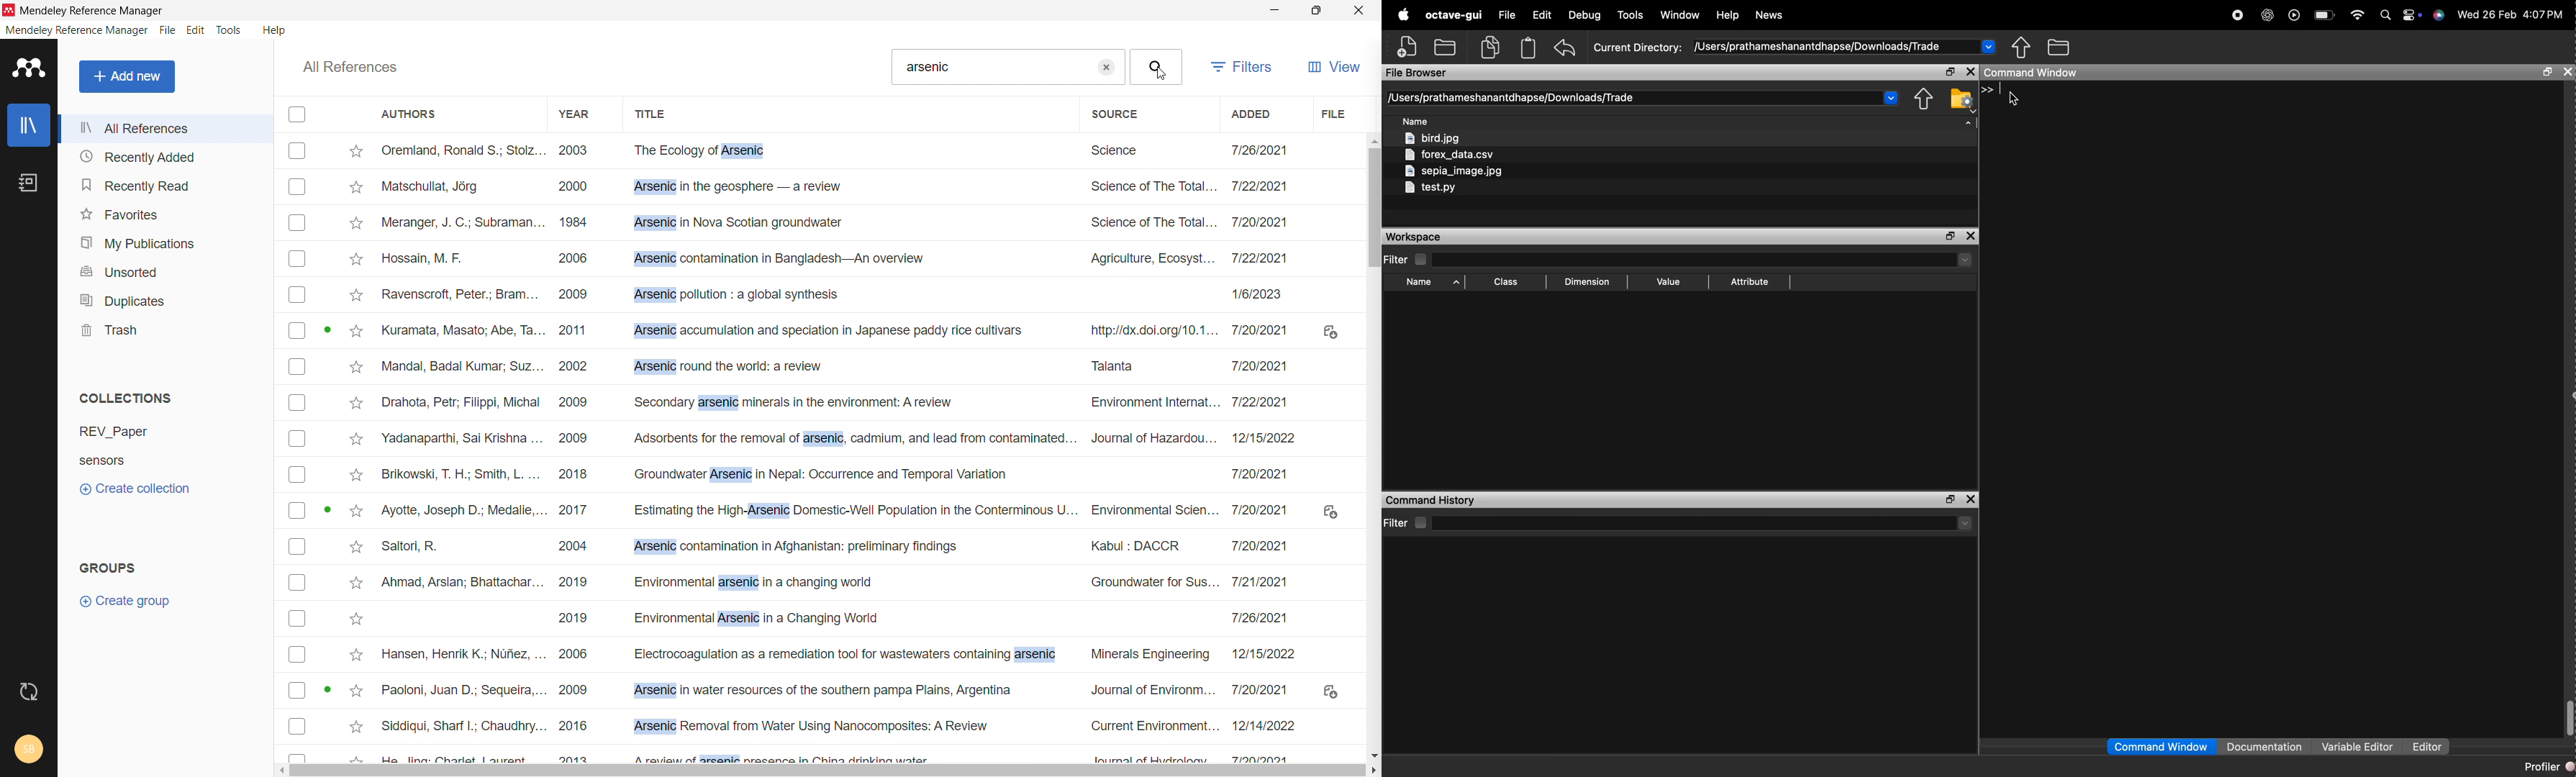  I want to click on search, so click(2387, 15).